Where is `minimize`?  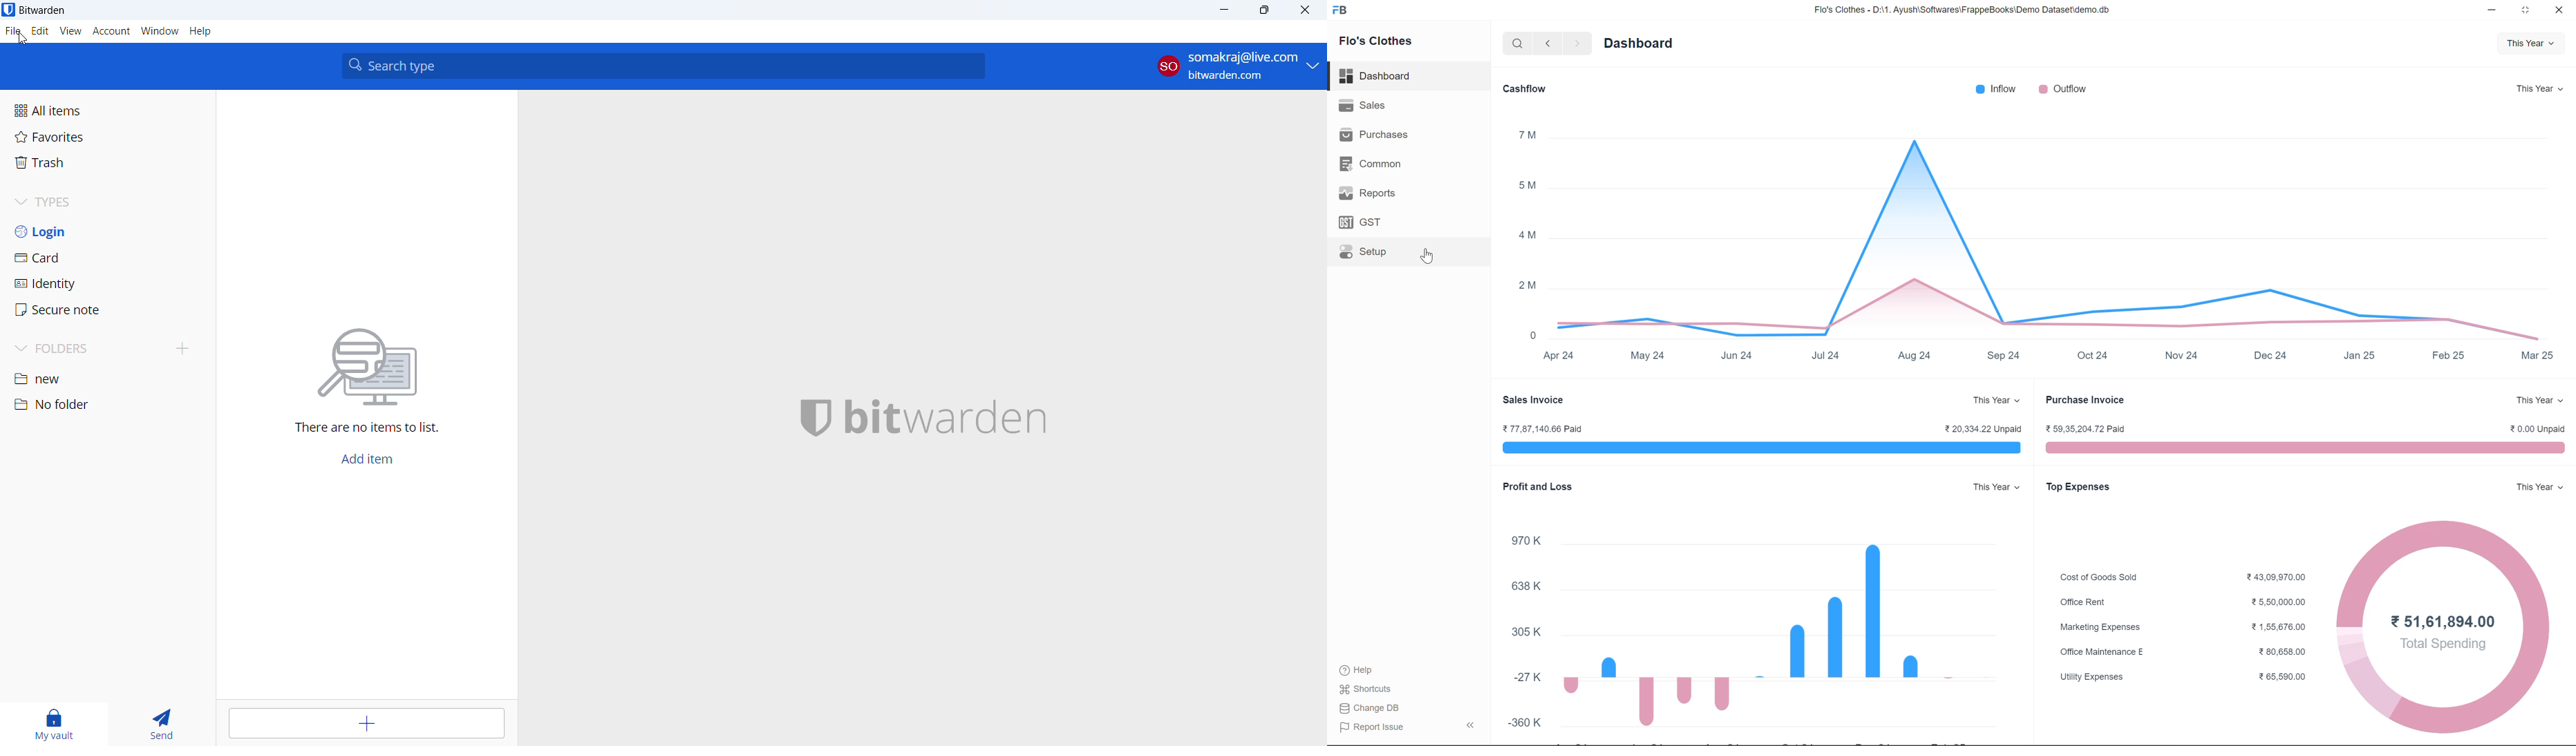 minimize is located at coordinates (1223, 10).